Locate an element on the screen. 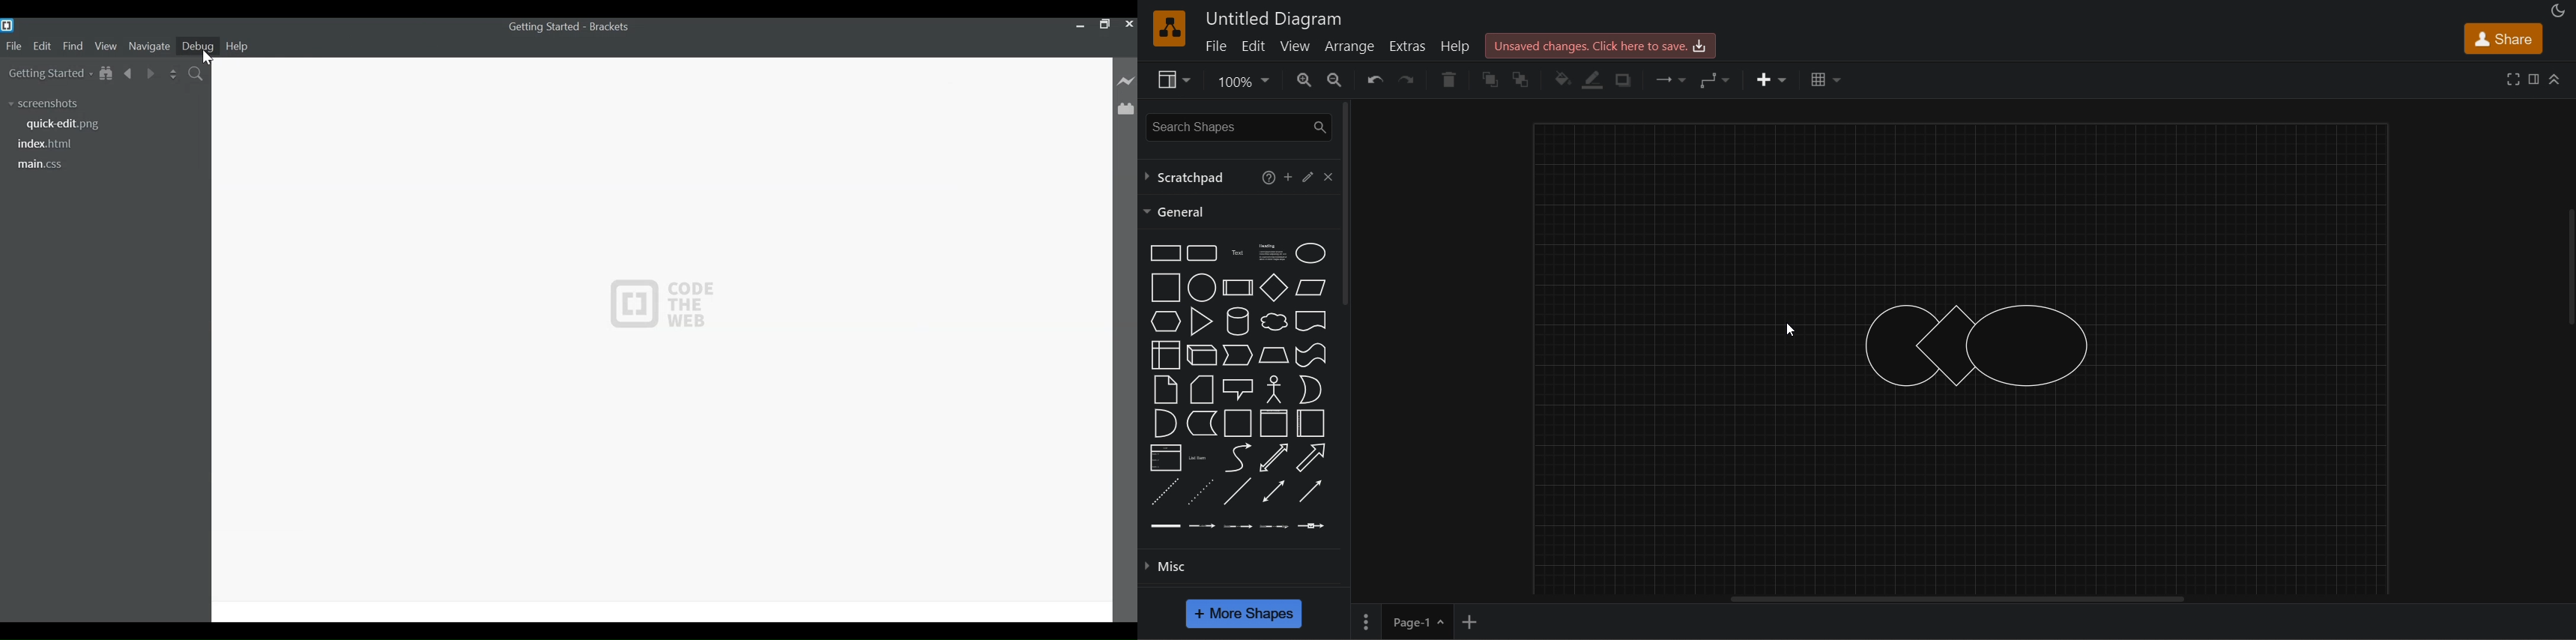 The height and width of the screenshot is (644, 2576). link is located at coordinates (1166, 525).